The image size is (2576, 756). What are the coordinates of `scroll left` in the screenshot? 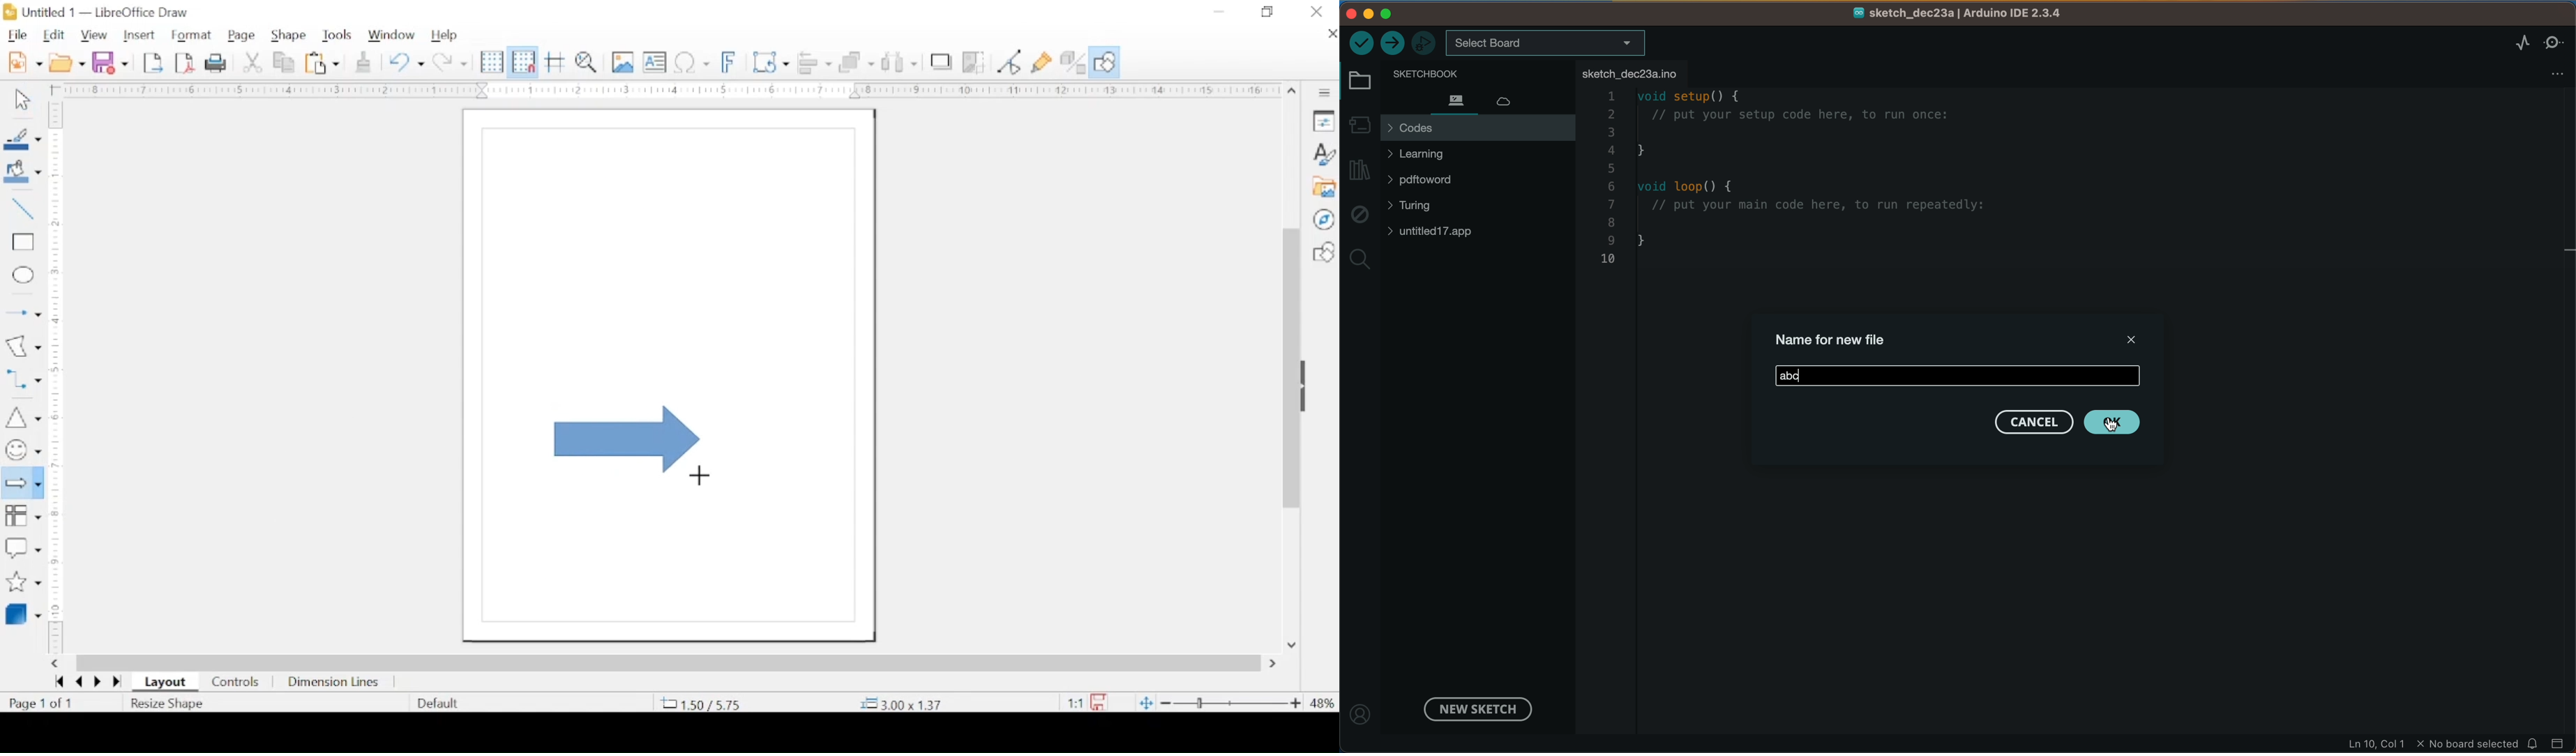 It's located at (54, 664).